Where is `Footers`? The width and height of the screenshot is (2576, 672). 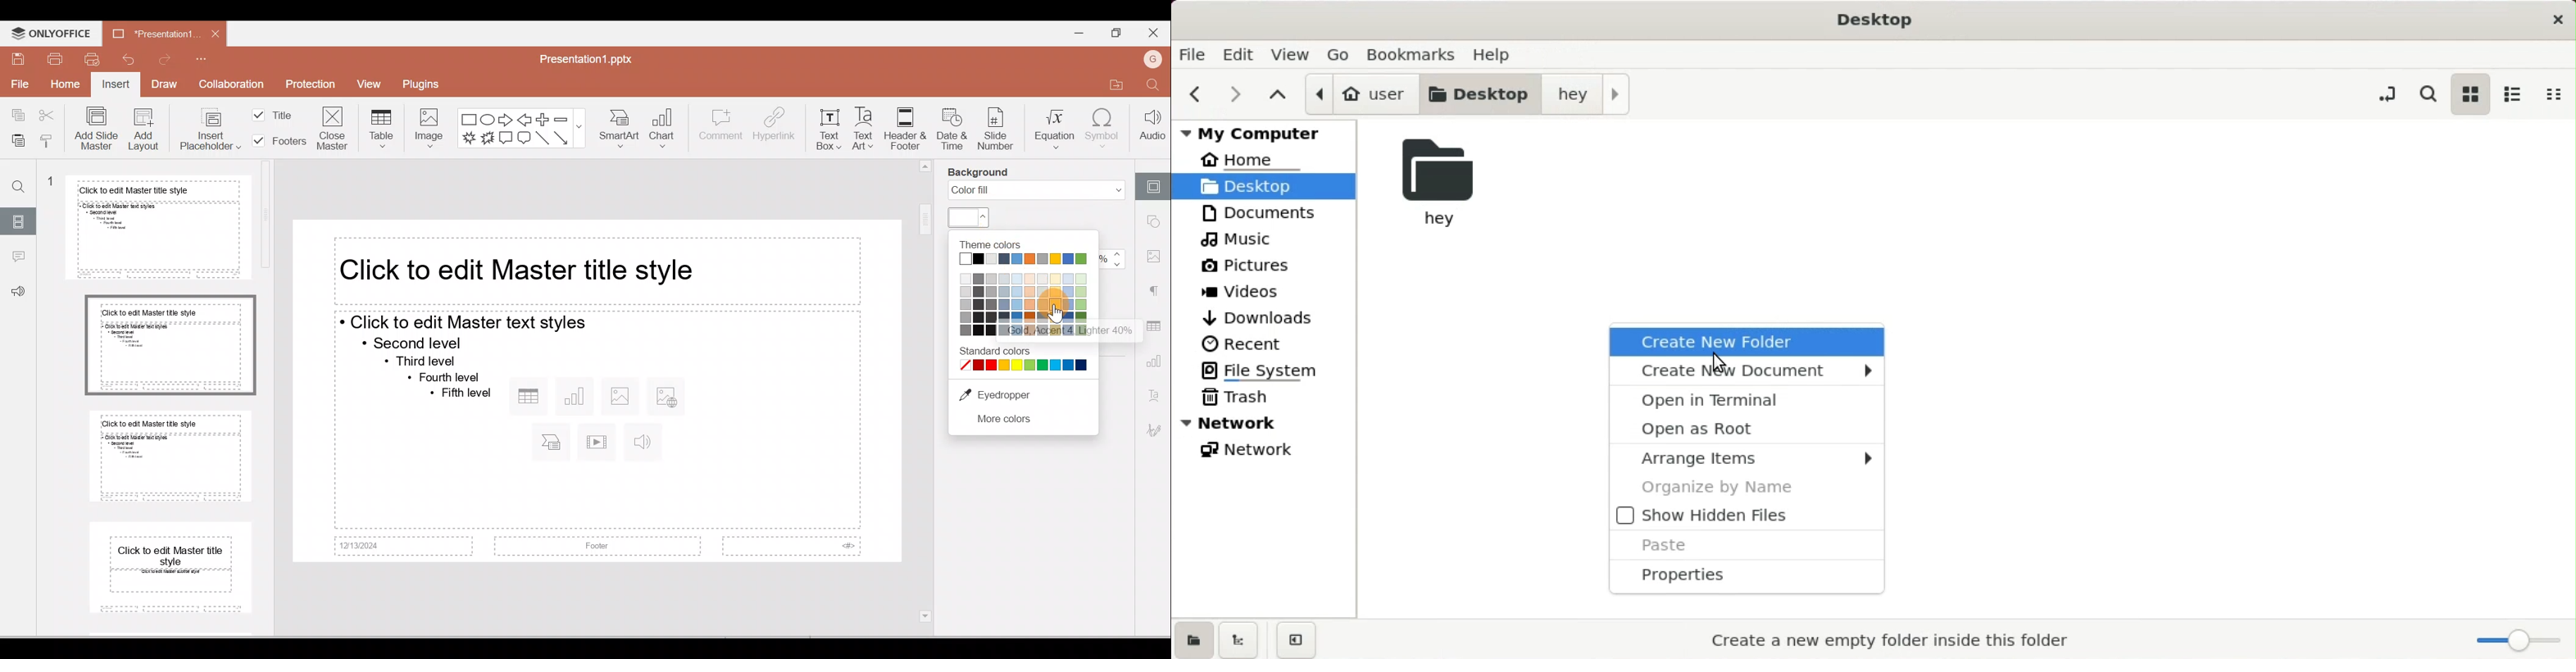
Footers is located at coordinates (277, 141).